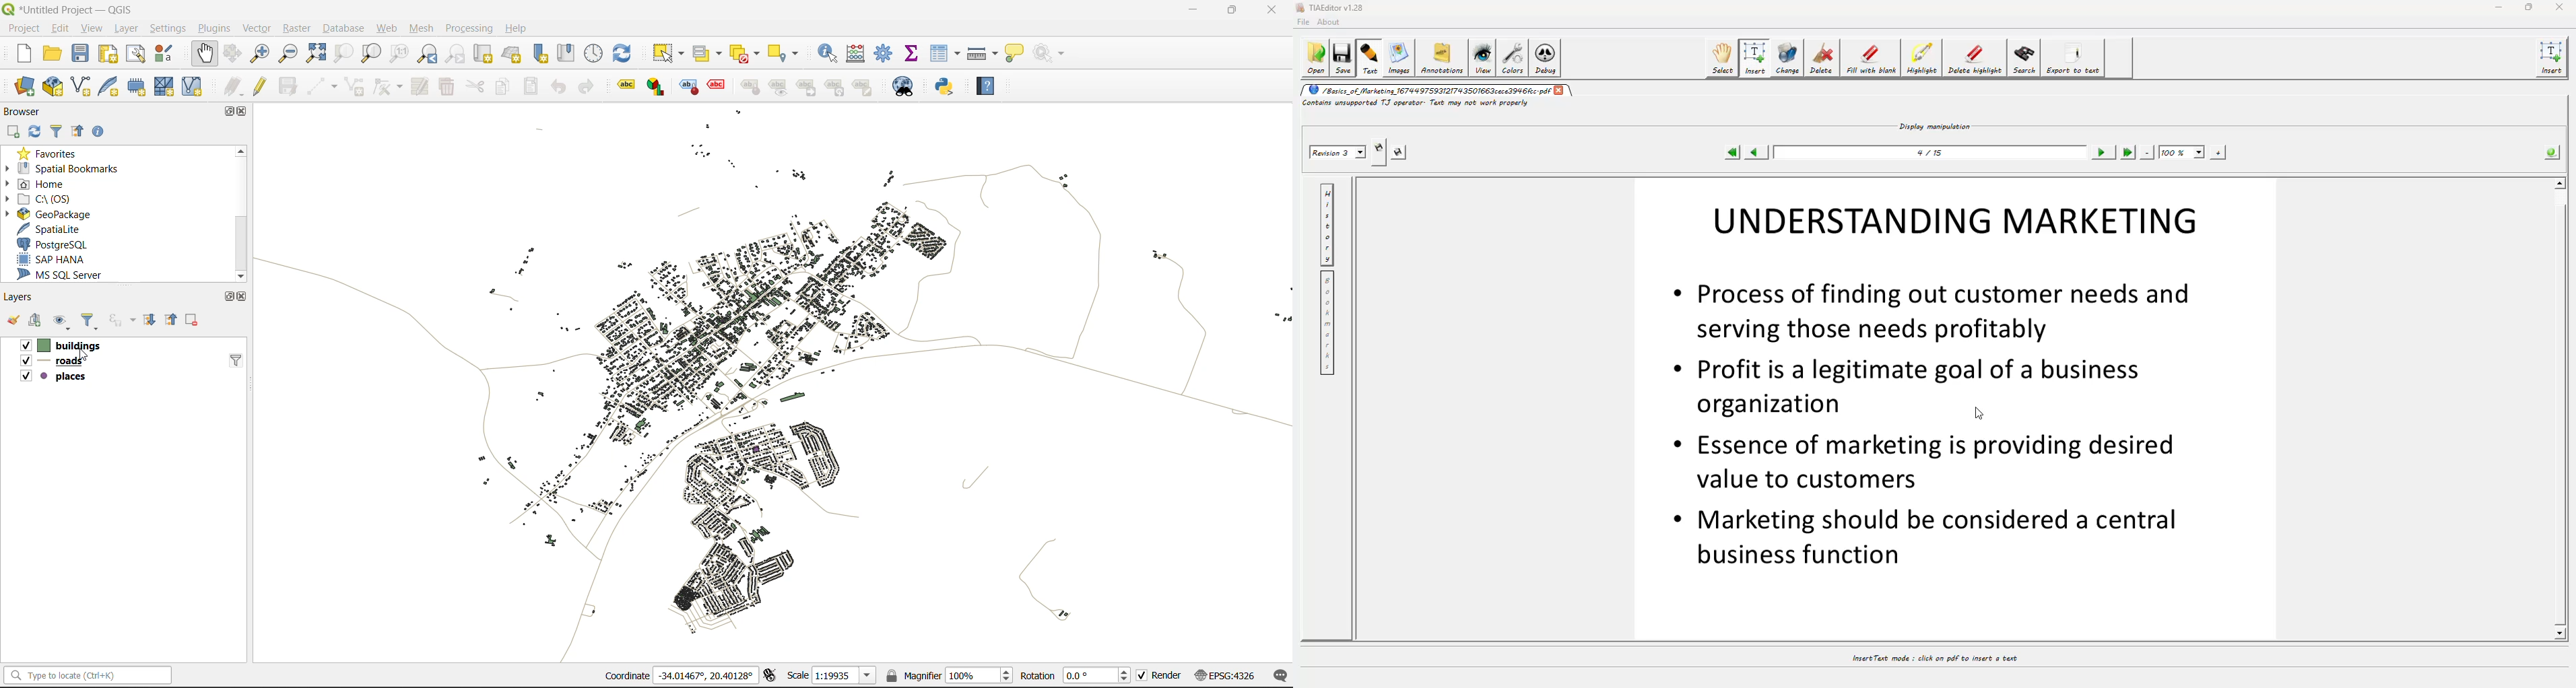 This screenshot has width=2576, height=700. Describe the element at coordinates (81, 55) in the screenshot. I see `save` at that location.